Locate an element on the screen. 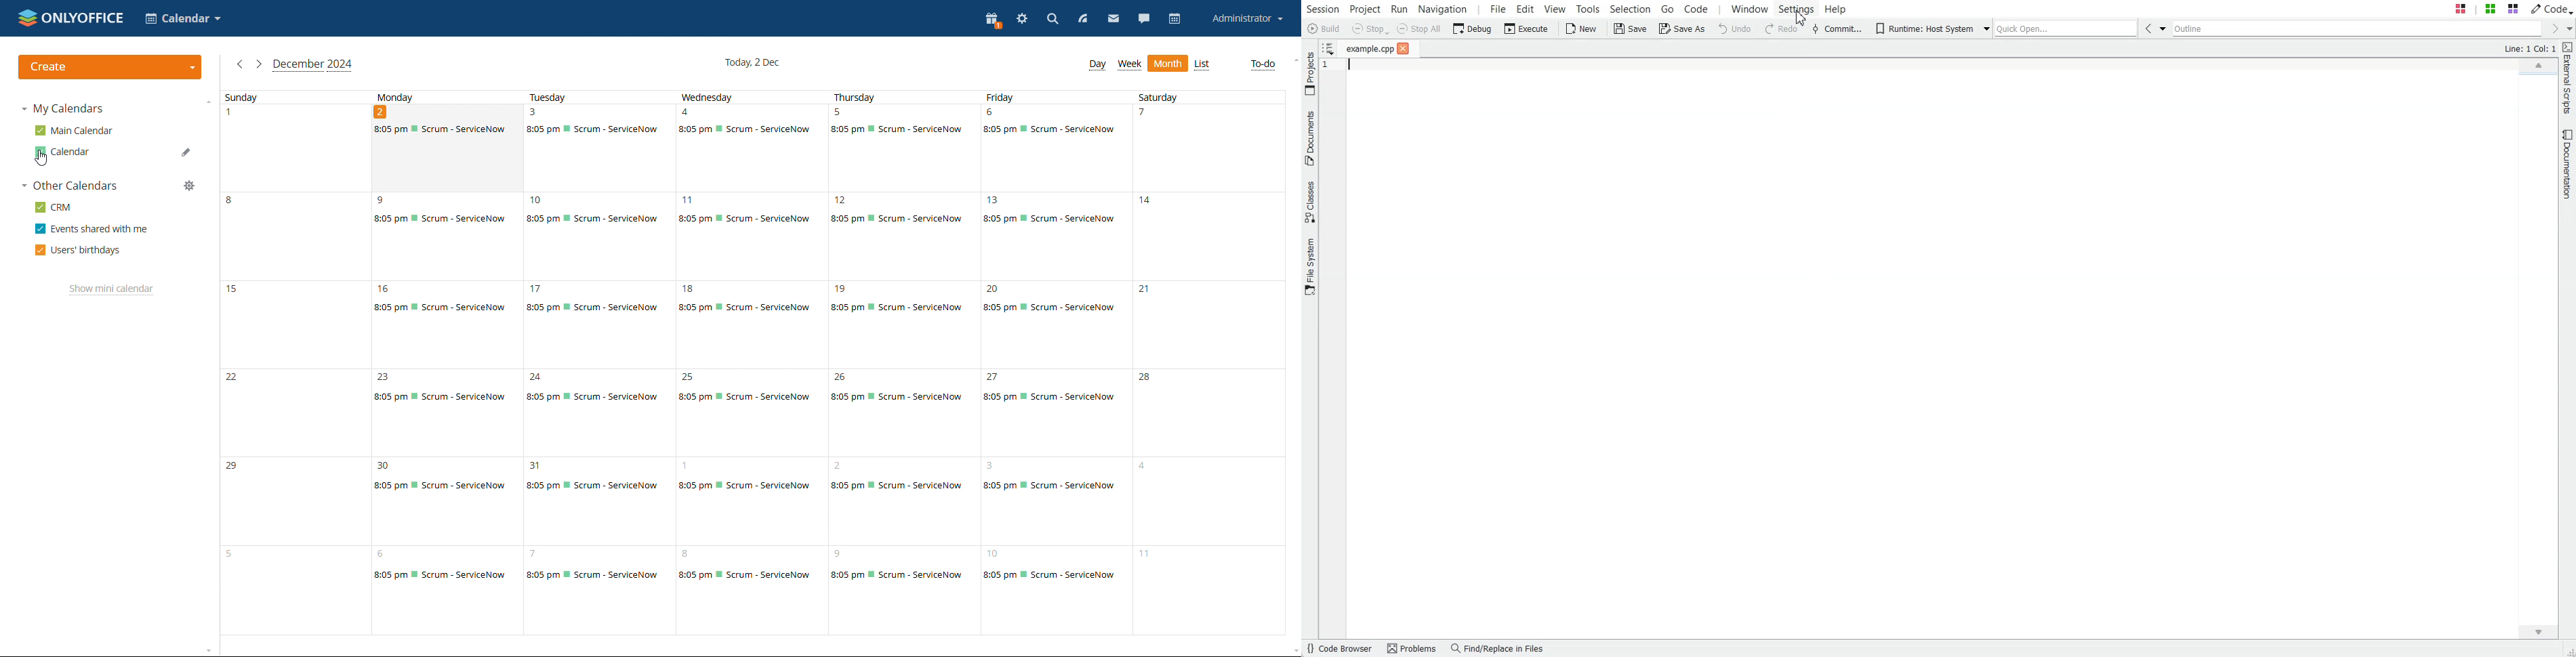 The width and height of the screenshot is (2576, 672). my calendars is located at coordinates (64, 109).